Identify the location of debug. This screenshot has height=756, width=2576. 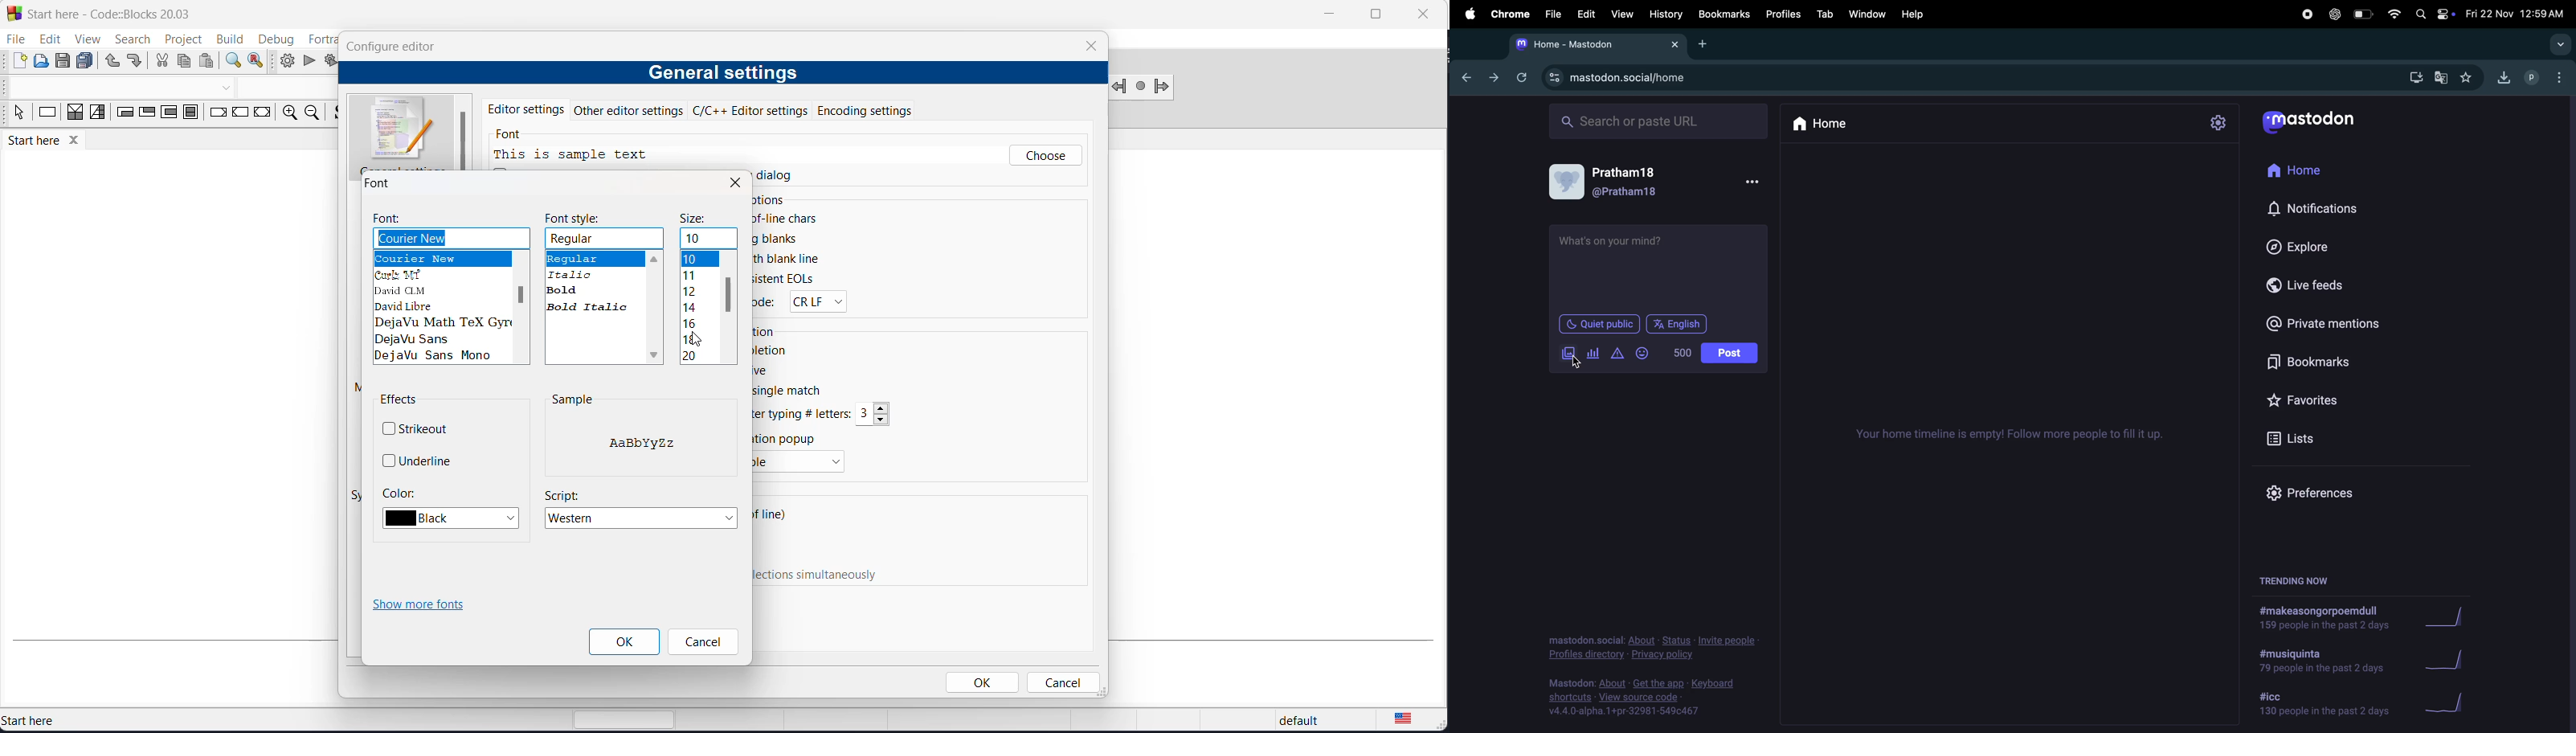
(275, 36).